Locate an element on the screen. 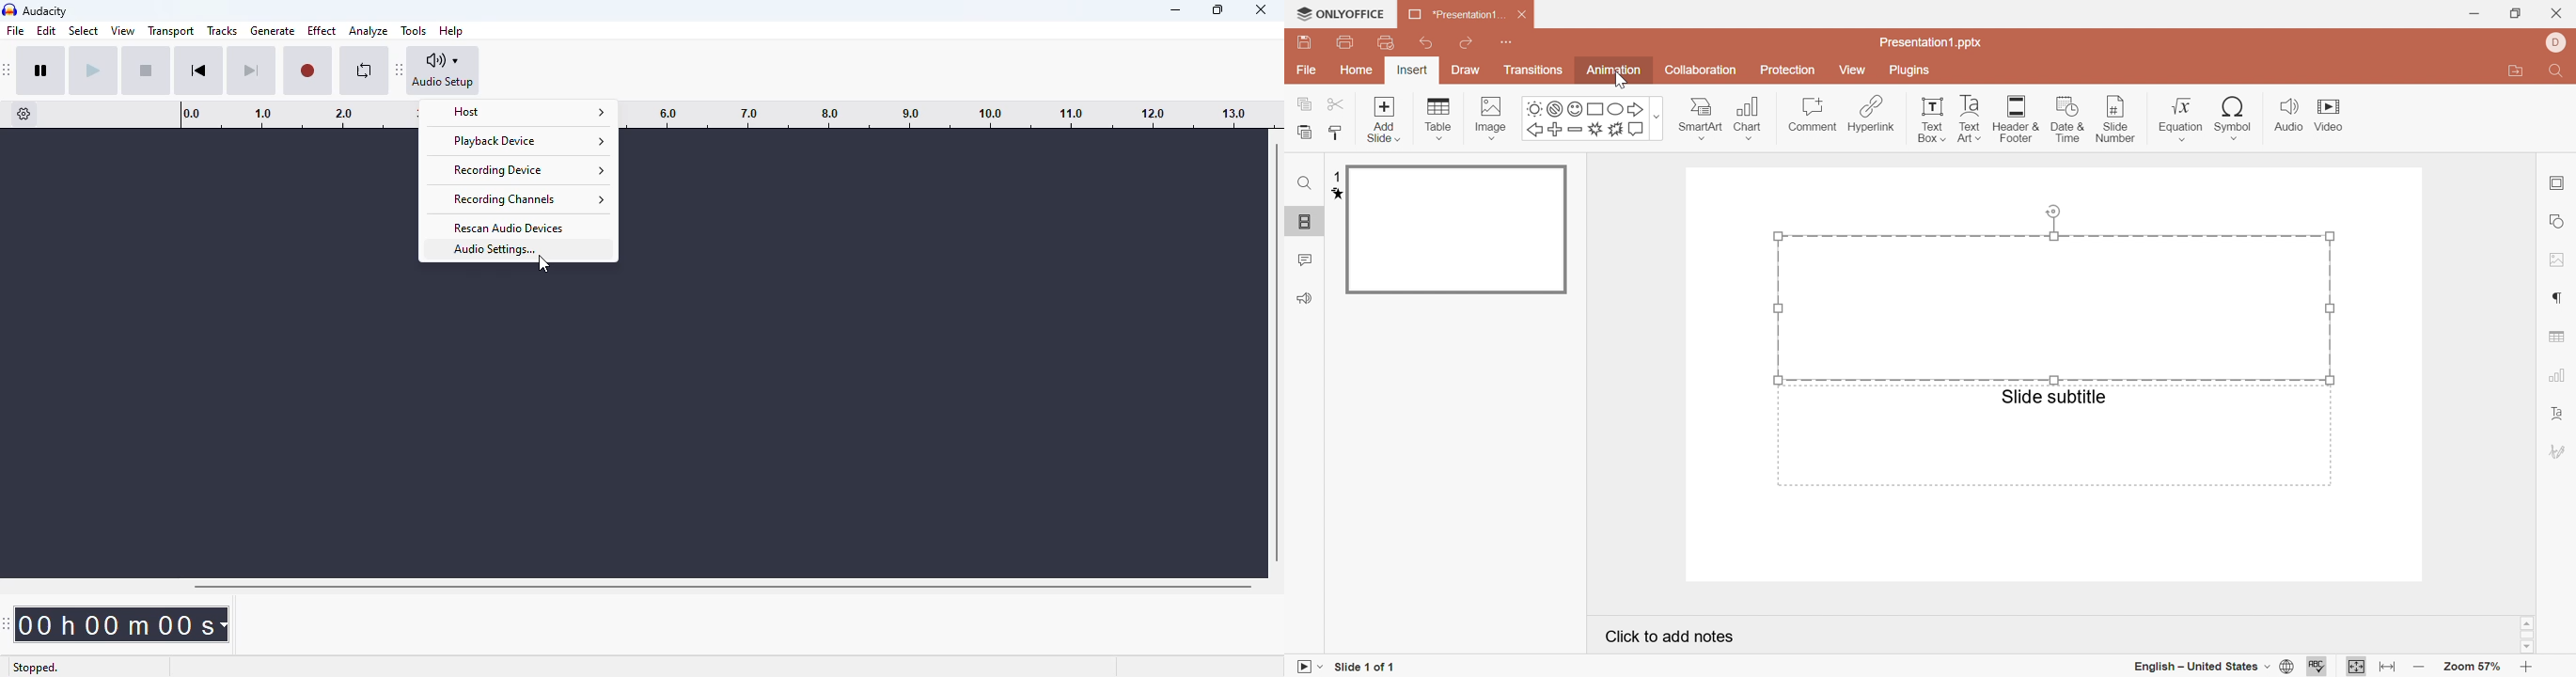 The height and width of the screenshot is (700, 2576). copy is located at coordinates (1304, 102).